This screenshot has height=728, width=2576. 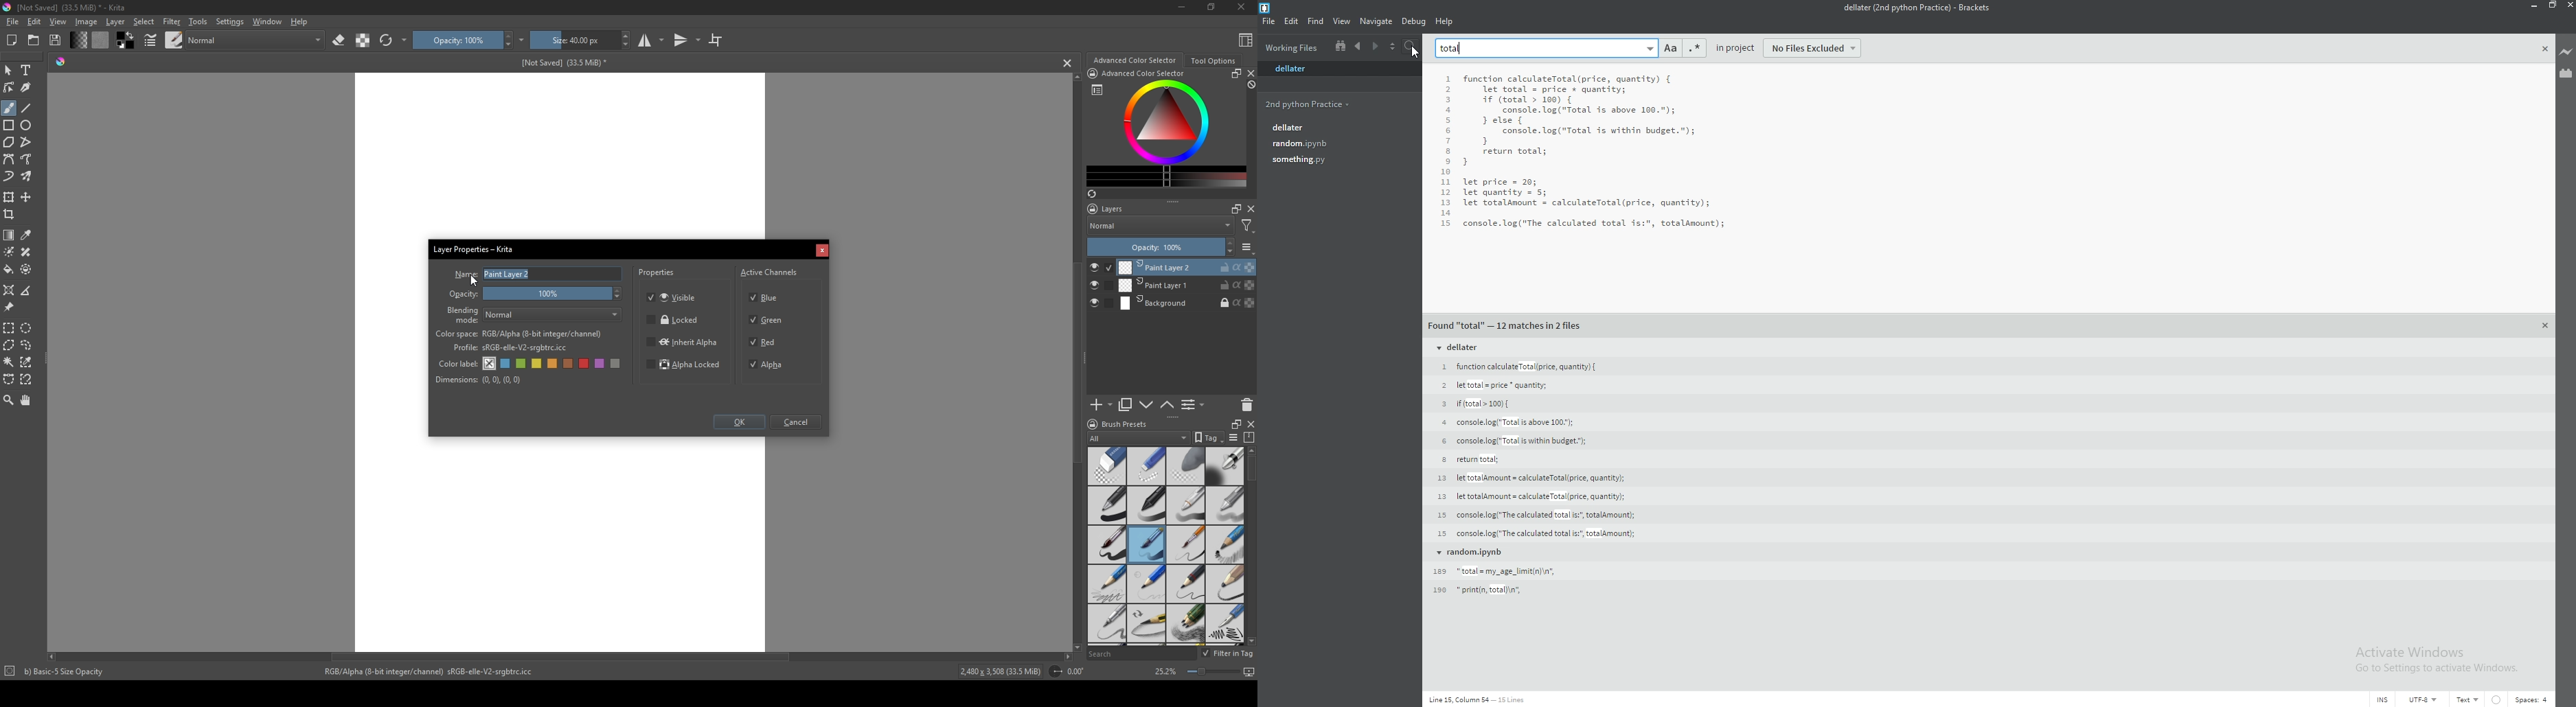 I want to click on pencil, so click(x=1106, y=584).